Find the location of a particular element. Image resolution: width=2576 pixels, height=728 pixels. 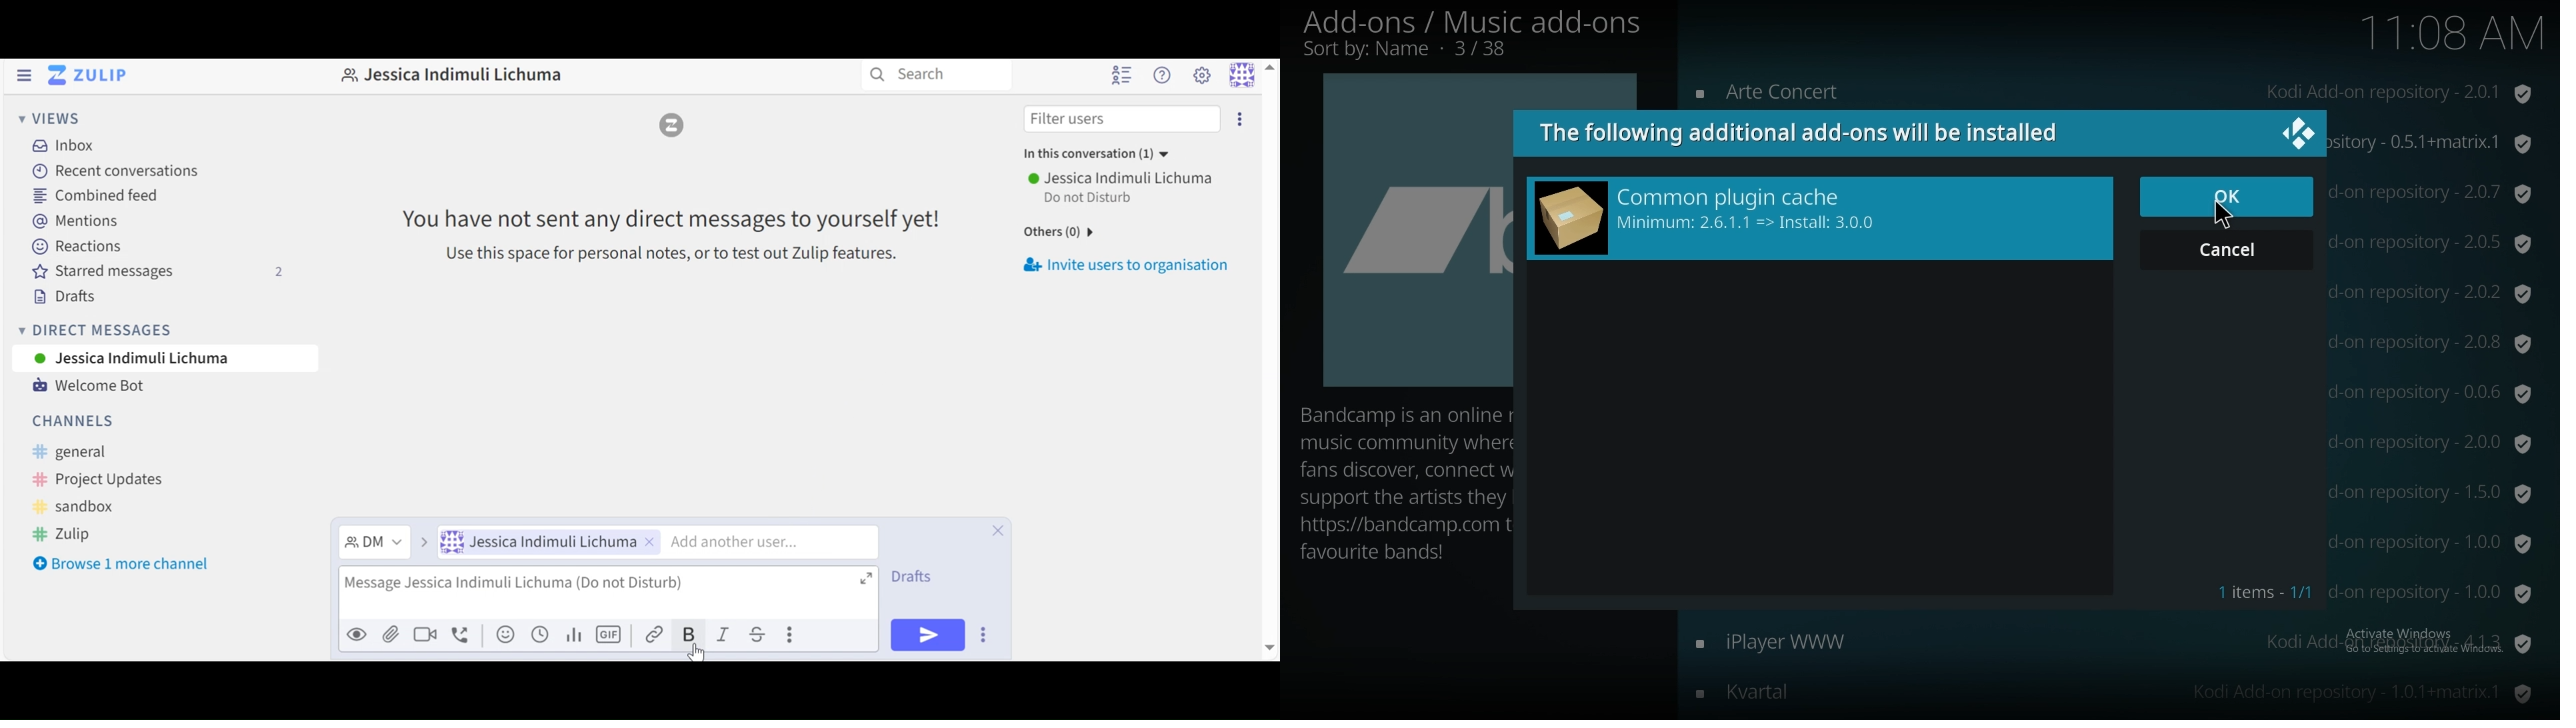

close is located at coordinates (2297, 133).